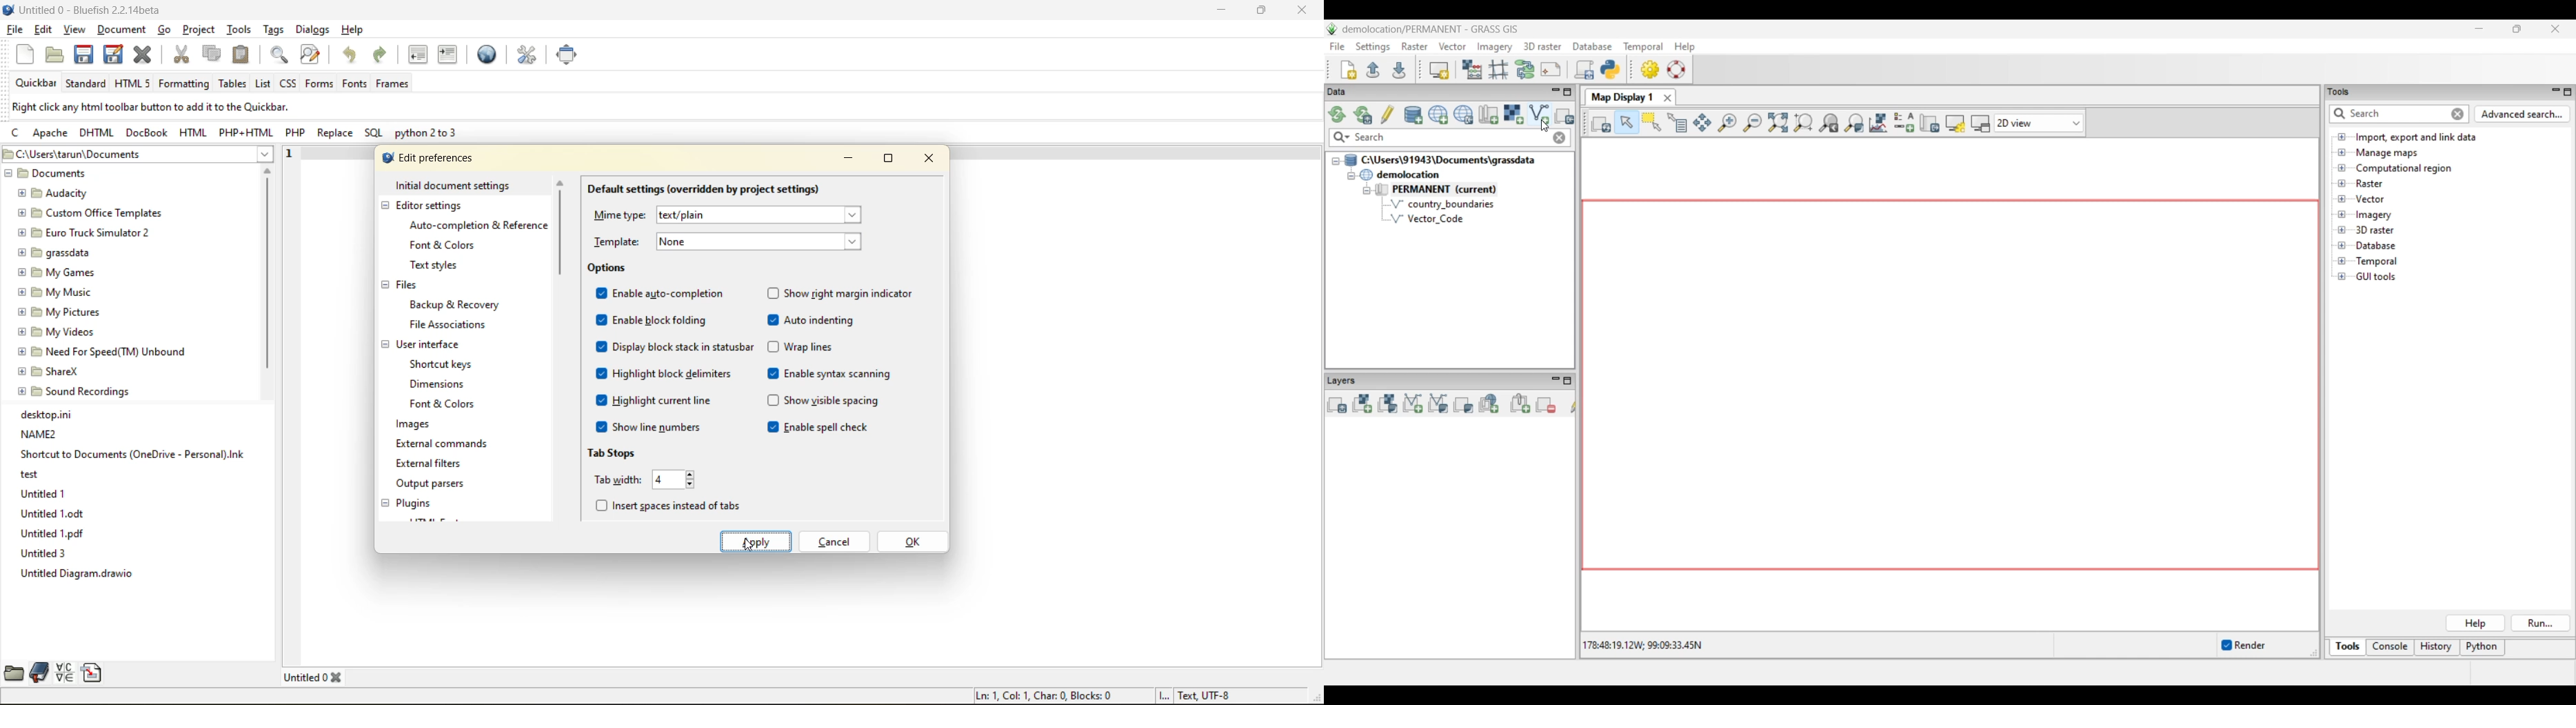  What do you see at coordinates (183, 55) in the screenshot?
I see `cut` at bounding box center [183, 55].